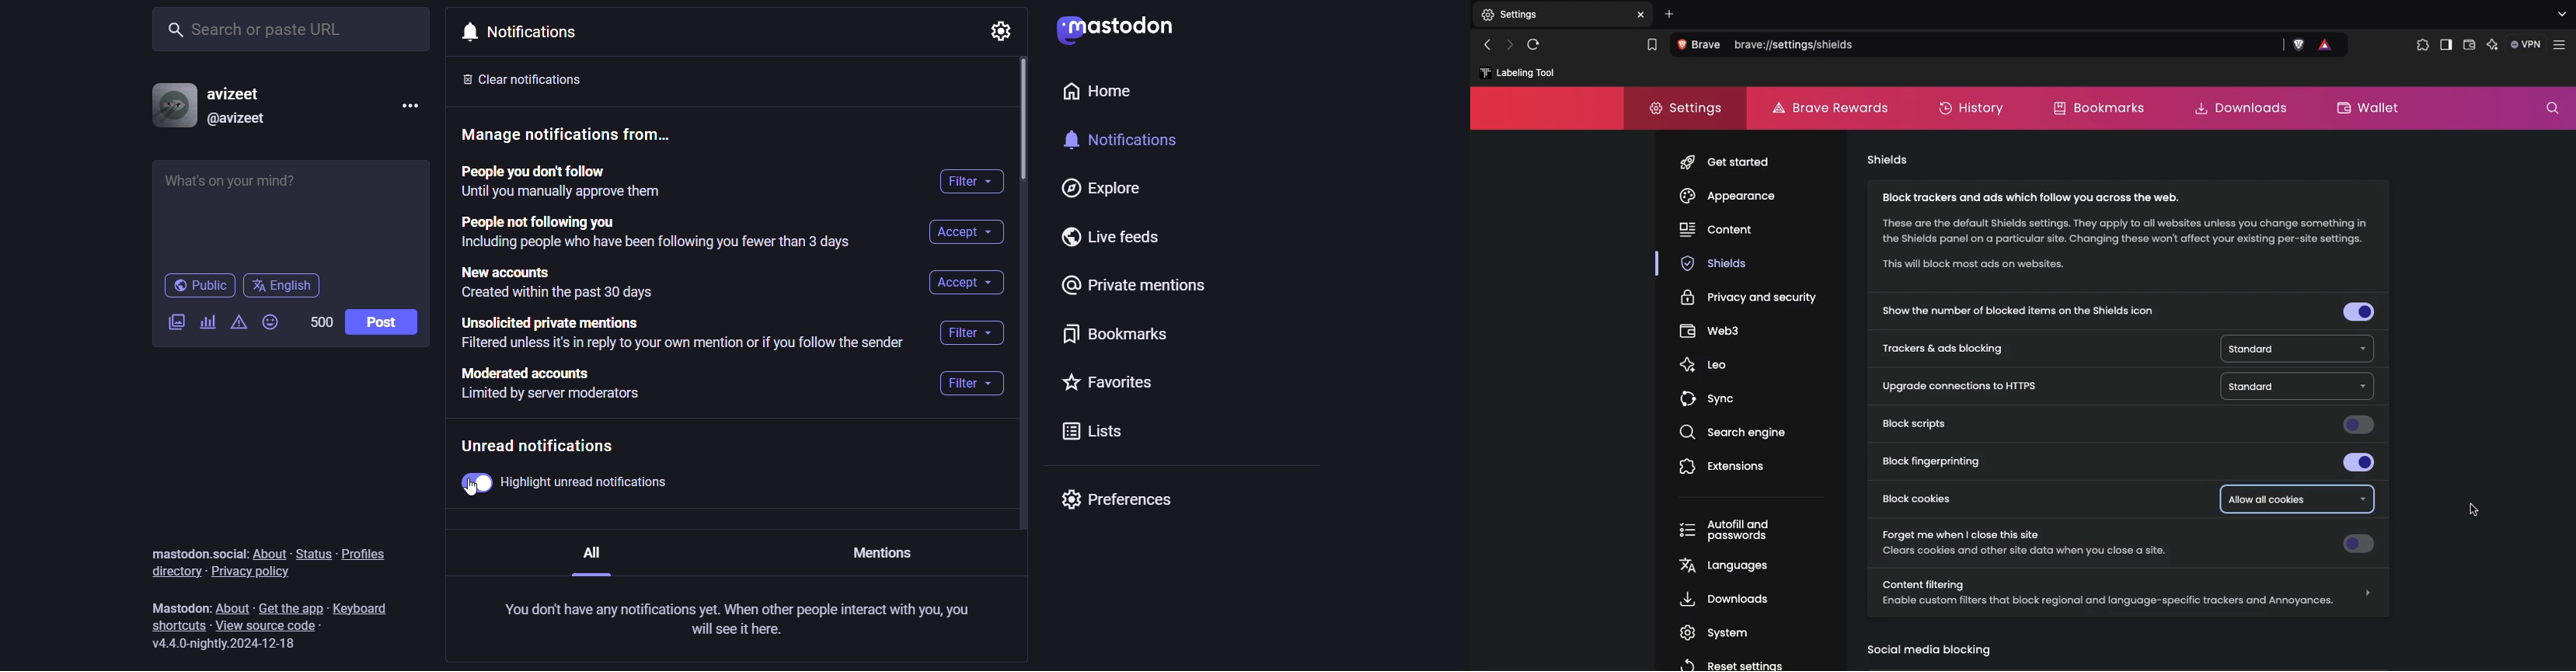 Image resolution: width=2576 pixels, height=672 pixels. Describe the element at coordinates (1116, 500) in the screenshot. I see `preferences` at that location.